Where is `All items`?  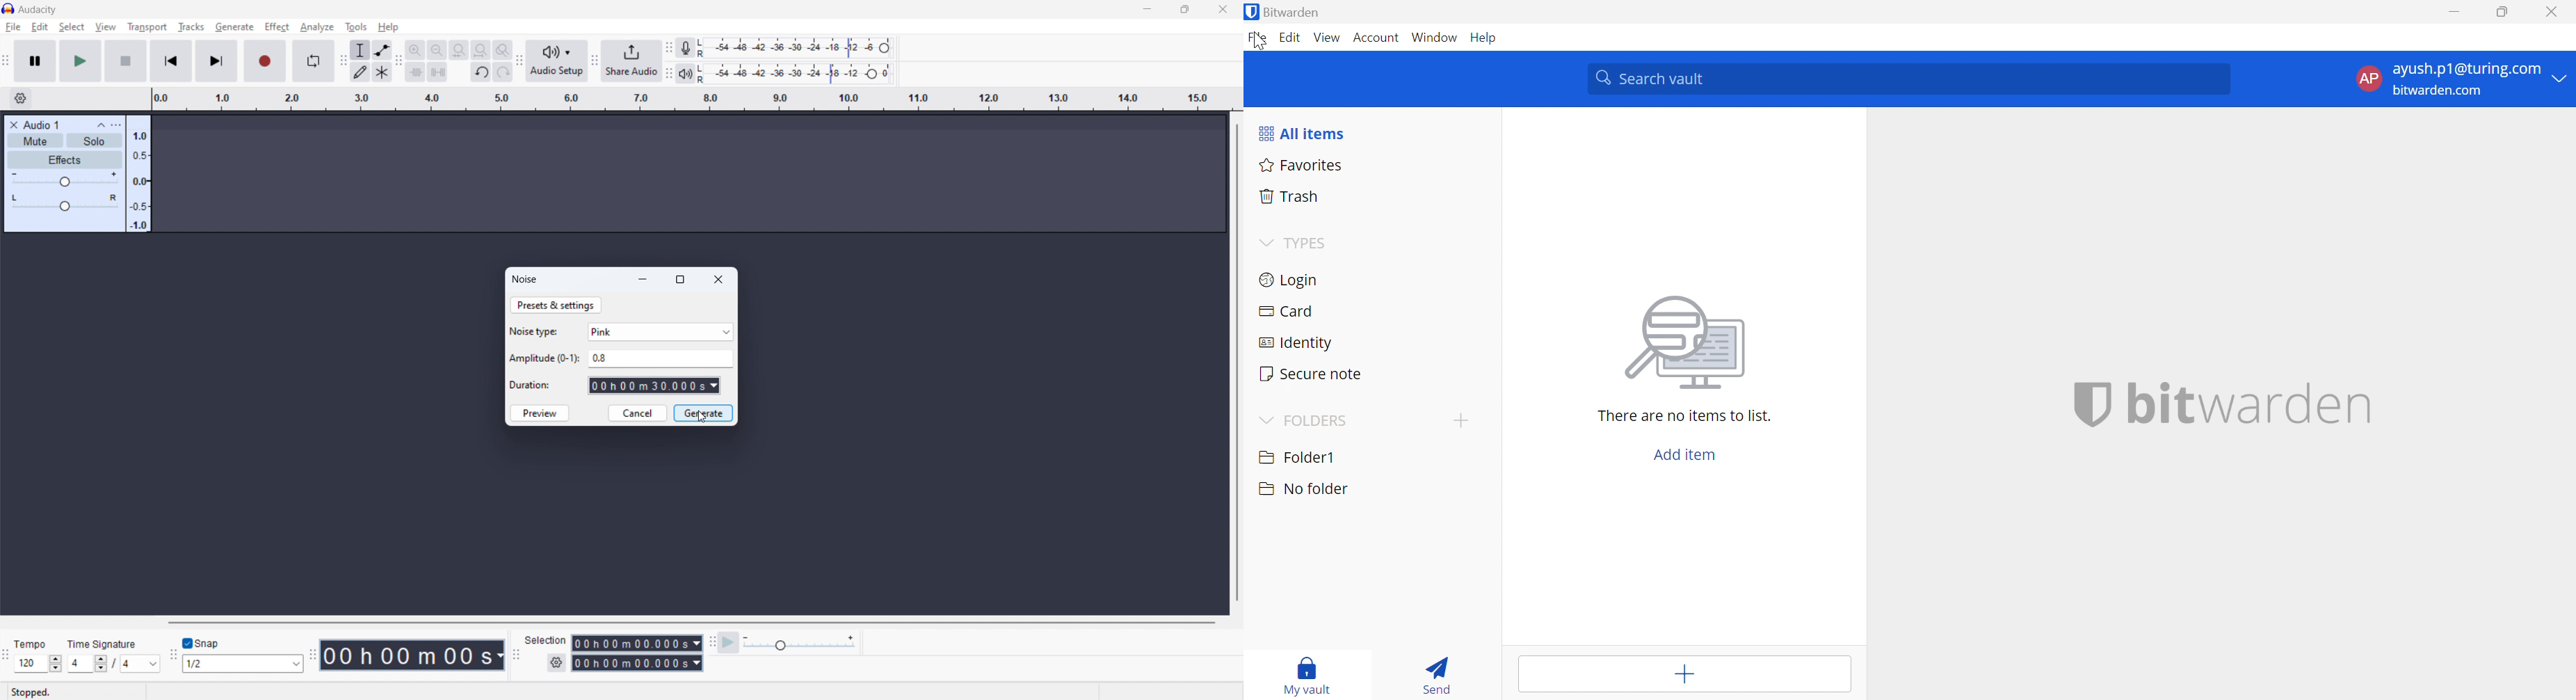 All items is located at coordinates (1301, 132).